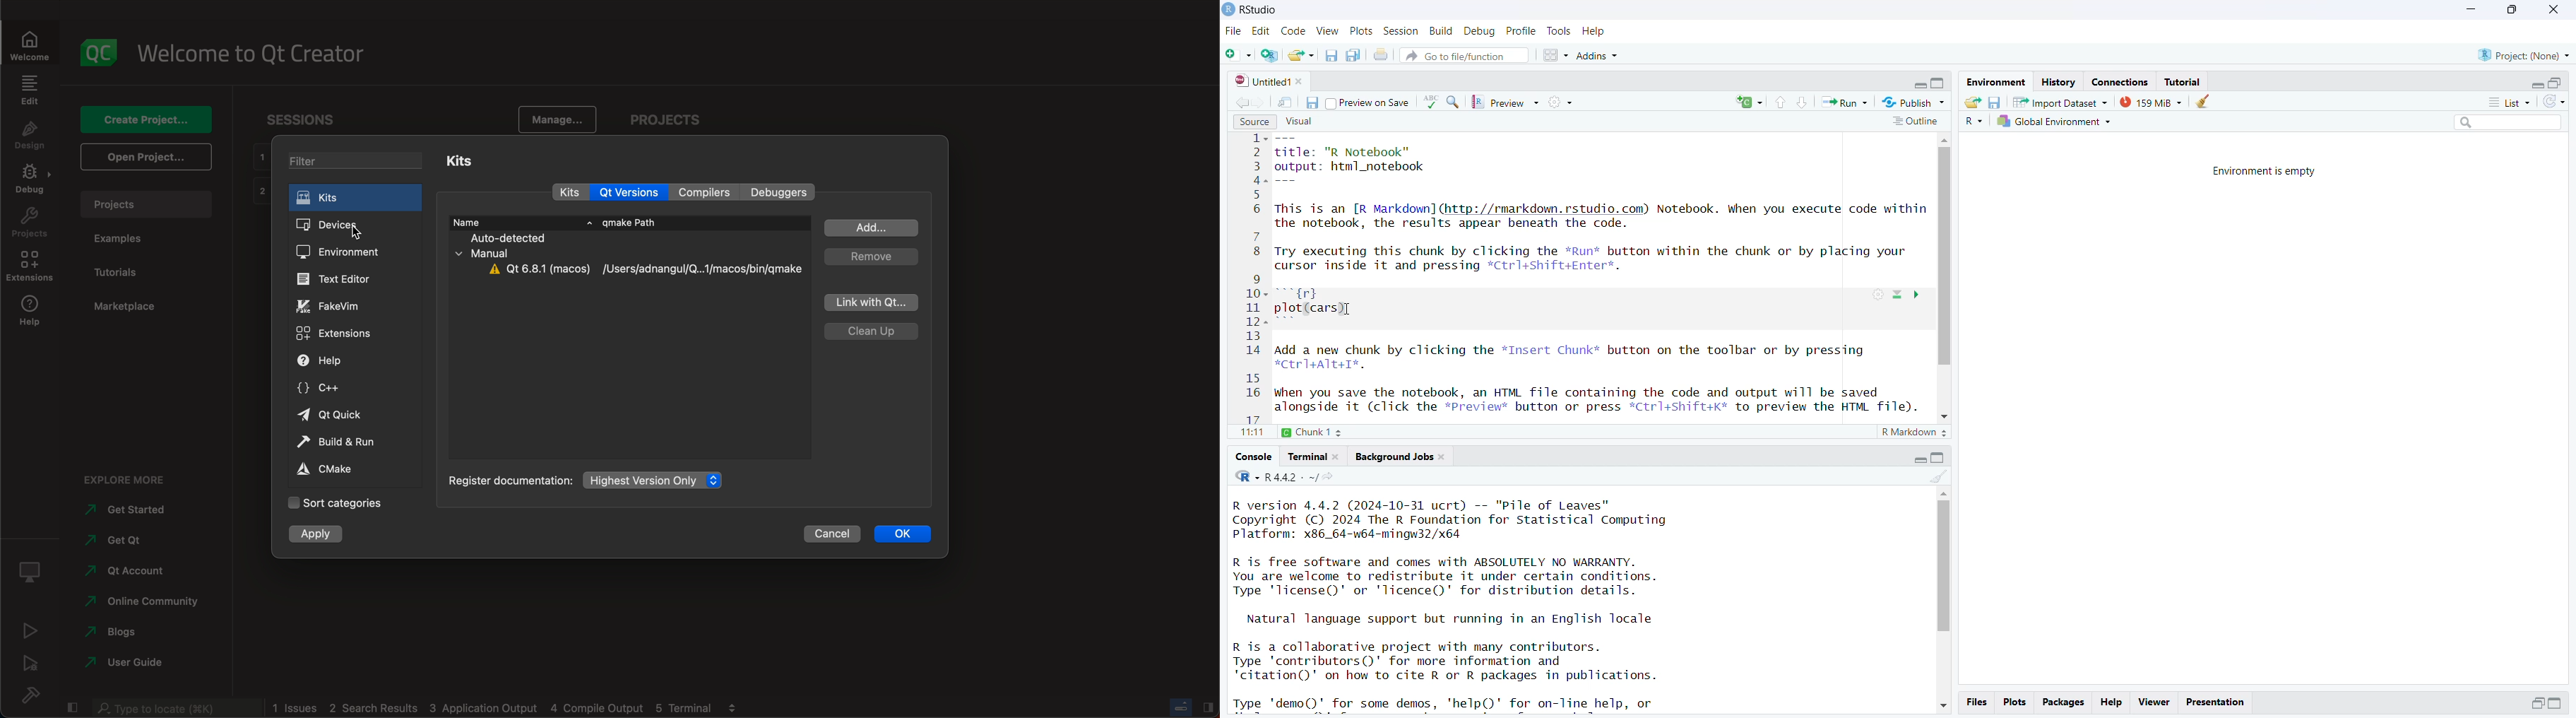  What do you see at coordinates (1314, 456) in the screenshot?
I see `terminal` at bounding box center [1314, 456].